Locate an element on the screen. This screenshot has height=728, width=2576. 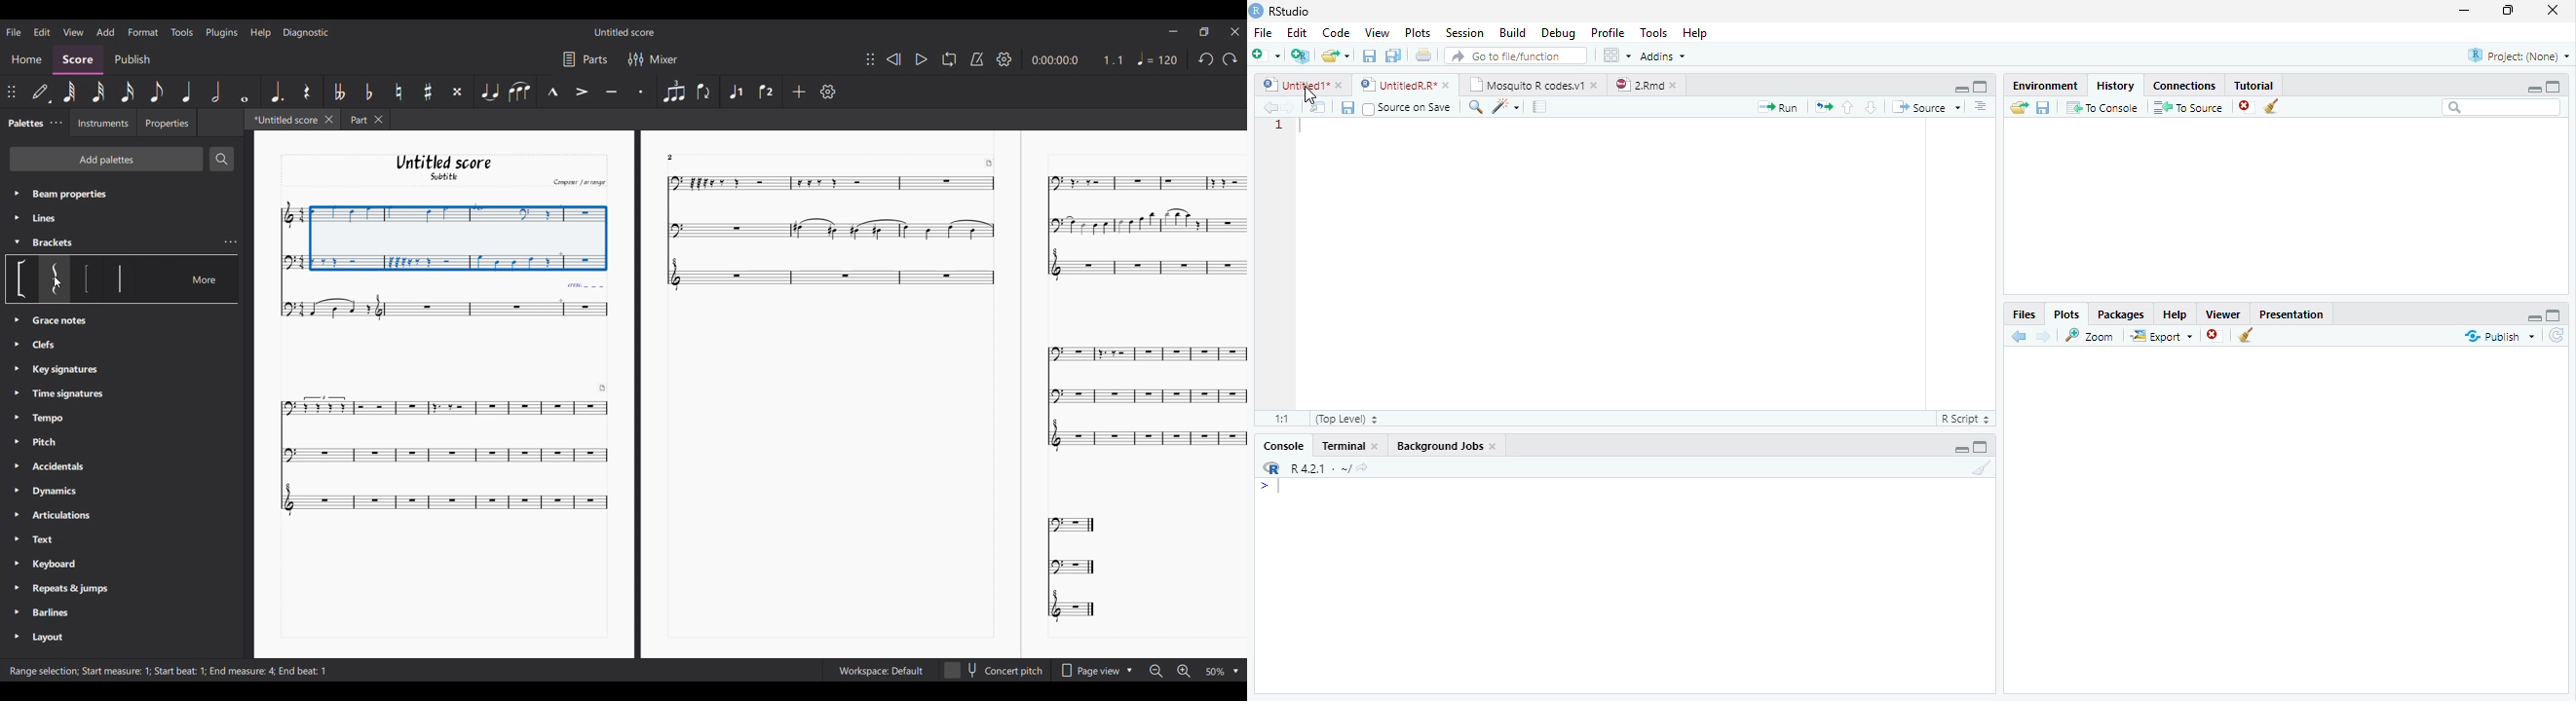
next source location is located at coordinates (1290, 107).